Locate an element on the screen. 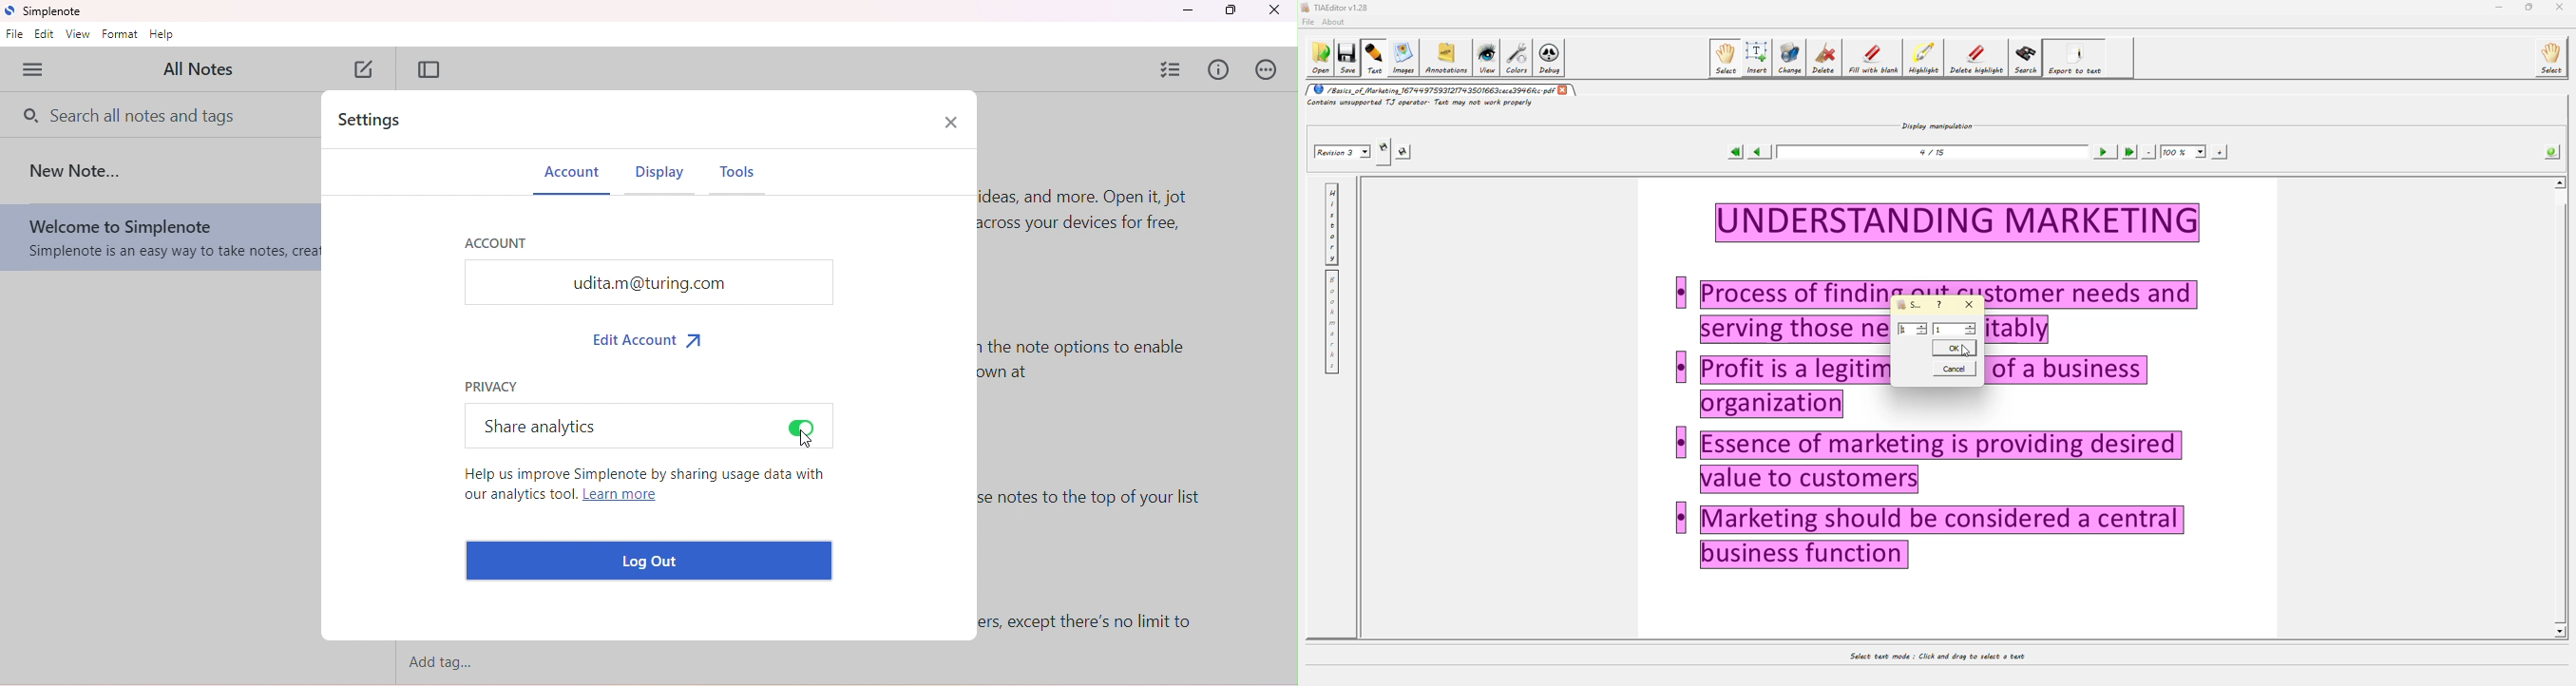  account is located at coordinates (572, 176).